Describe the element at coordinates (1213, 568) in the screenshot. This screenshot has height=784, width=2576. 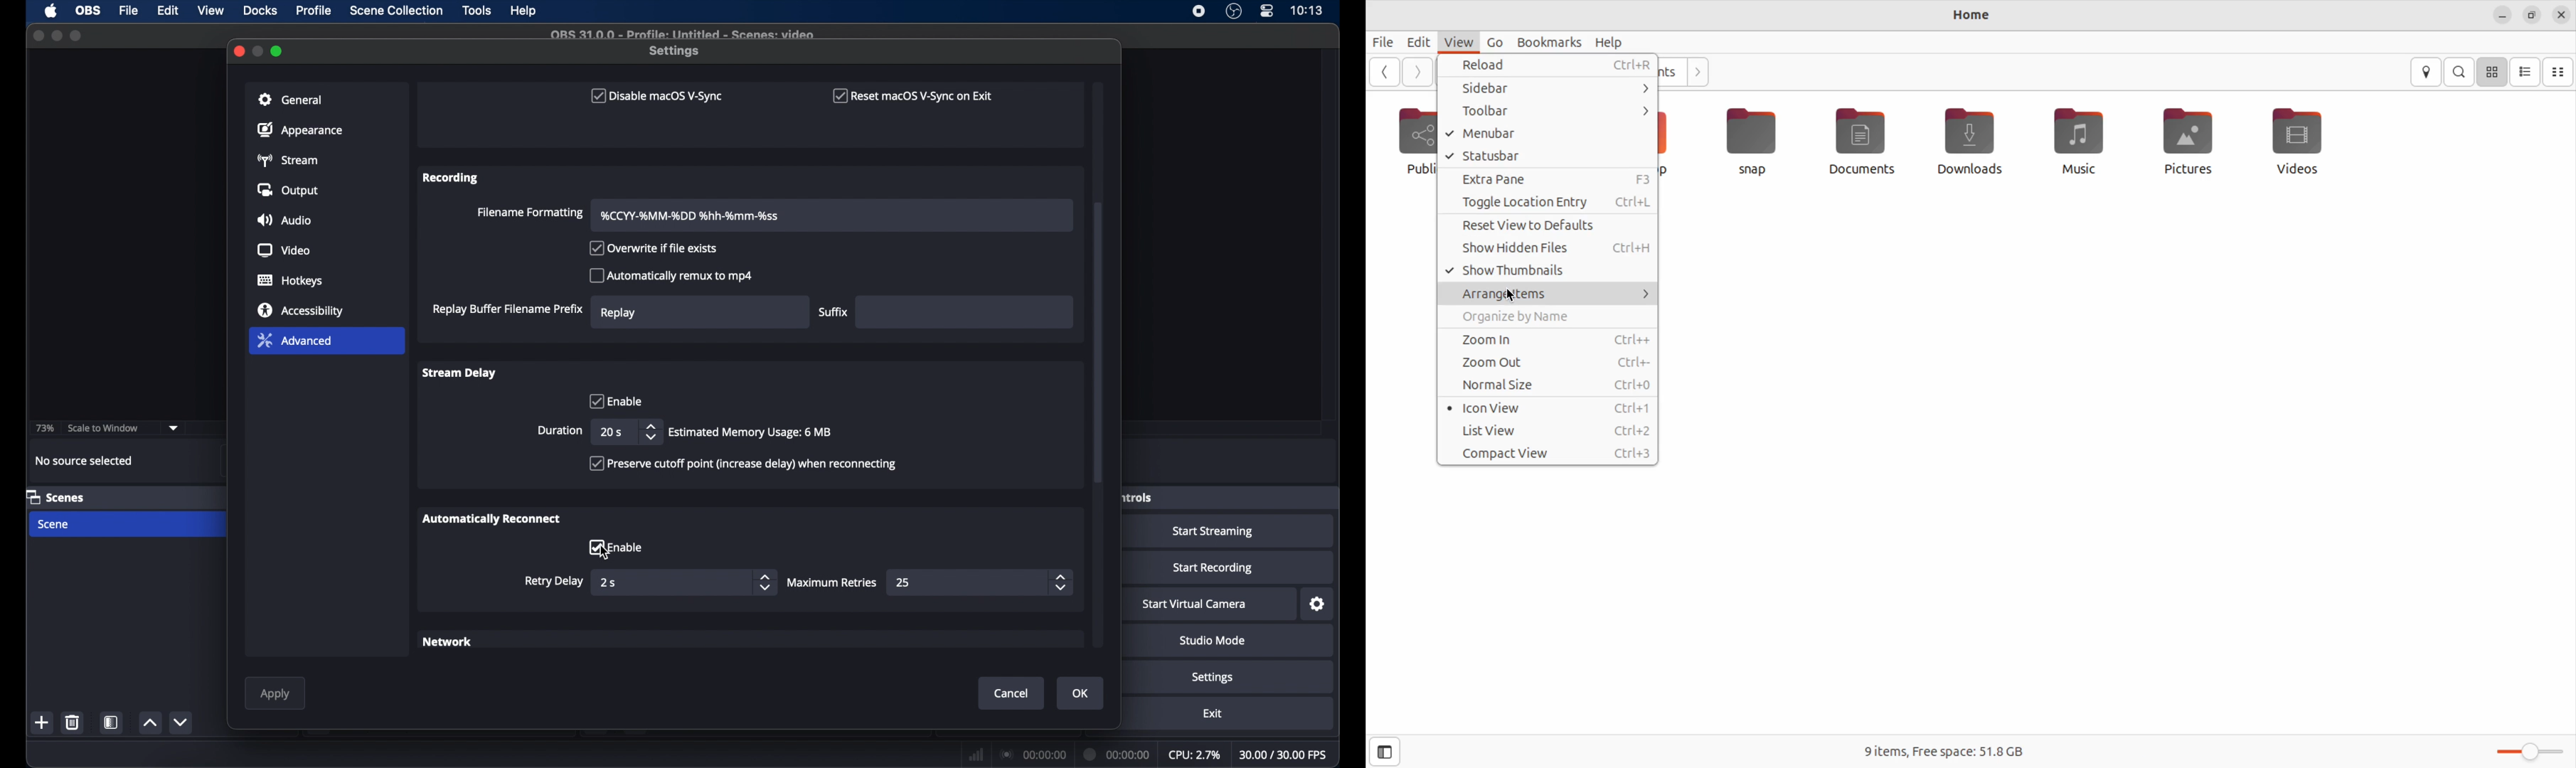
I see `start recording` at that location.